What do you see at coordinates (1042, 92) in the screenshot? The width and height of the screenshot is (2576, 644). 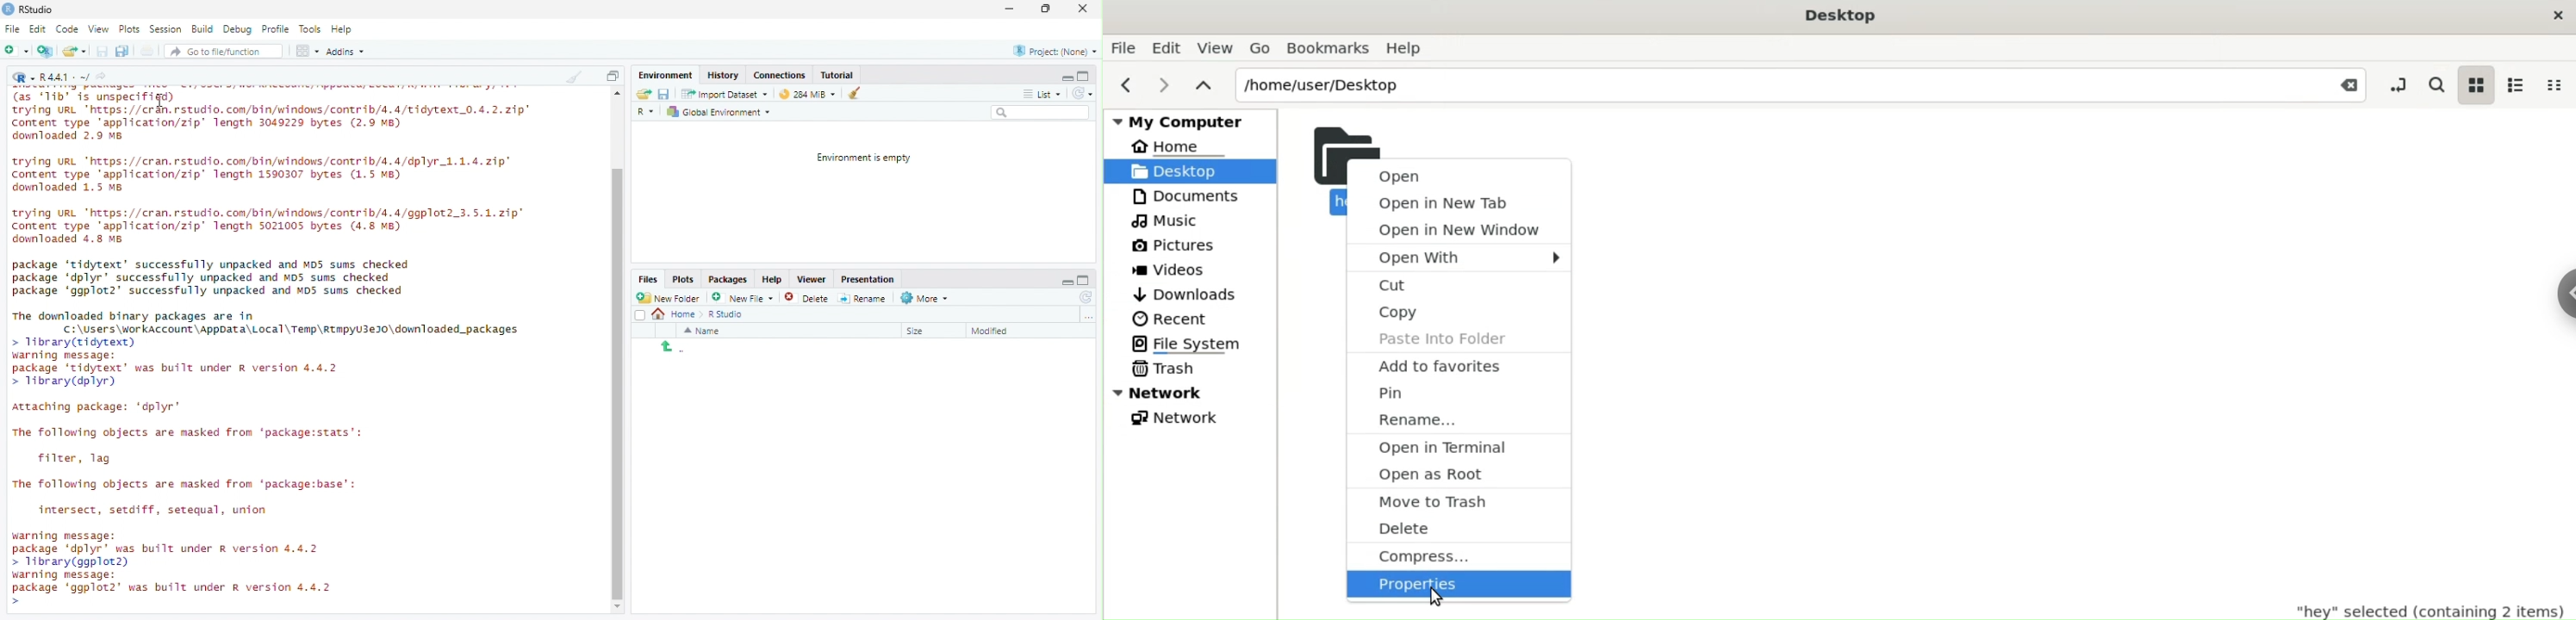 I see `List` at bounding box center [1042, 92].